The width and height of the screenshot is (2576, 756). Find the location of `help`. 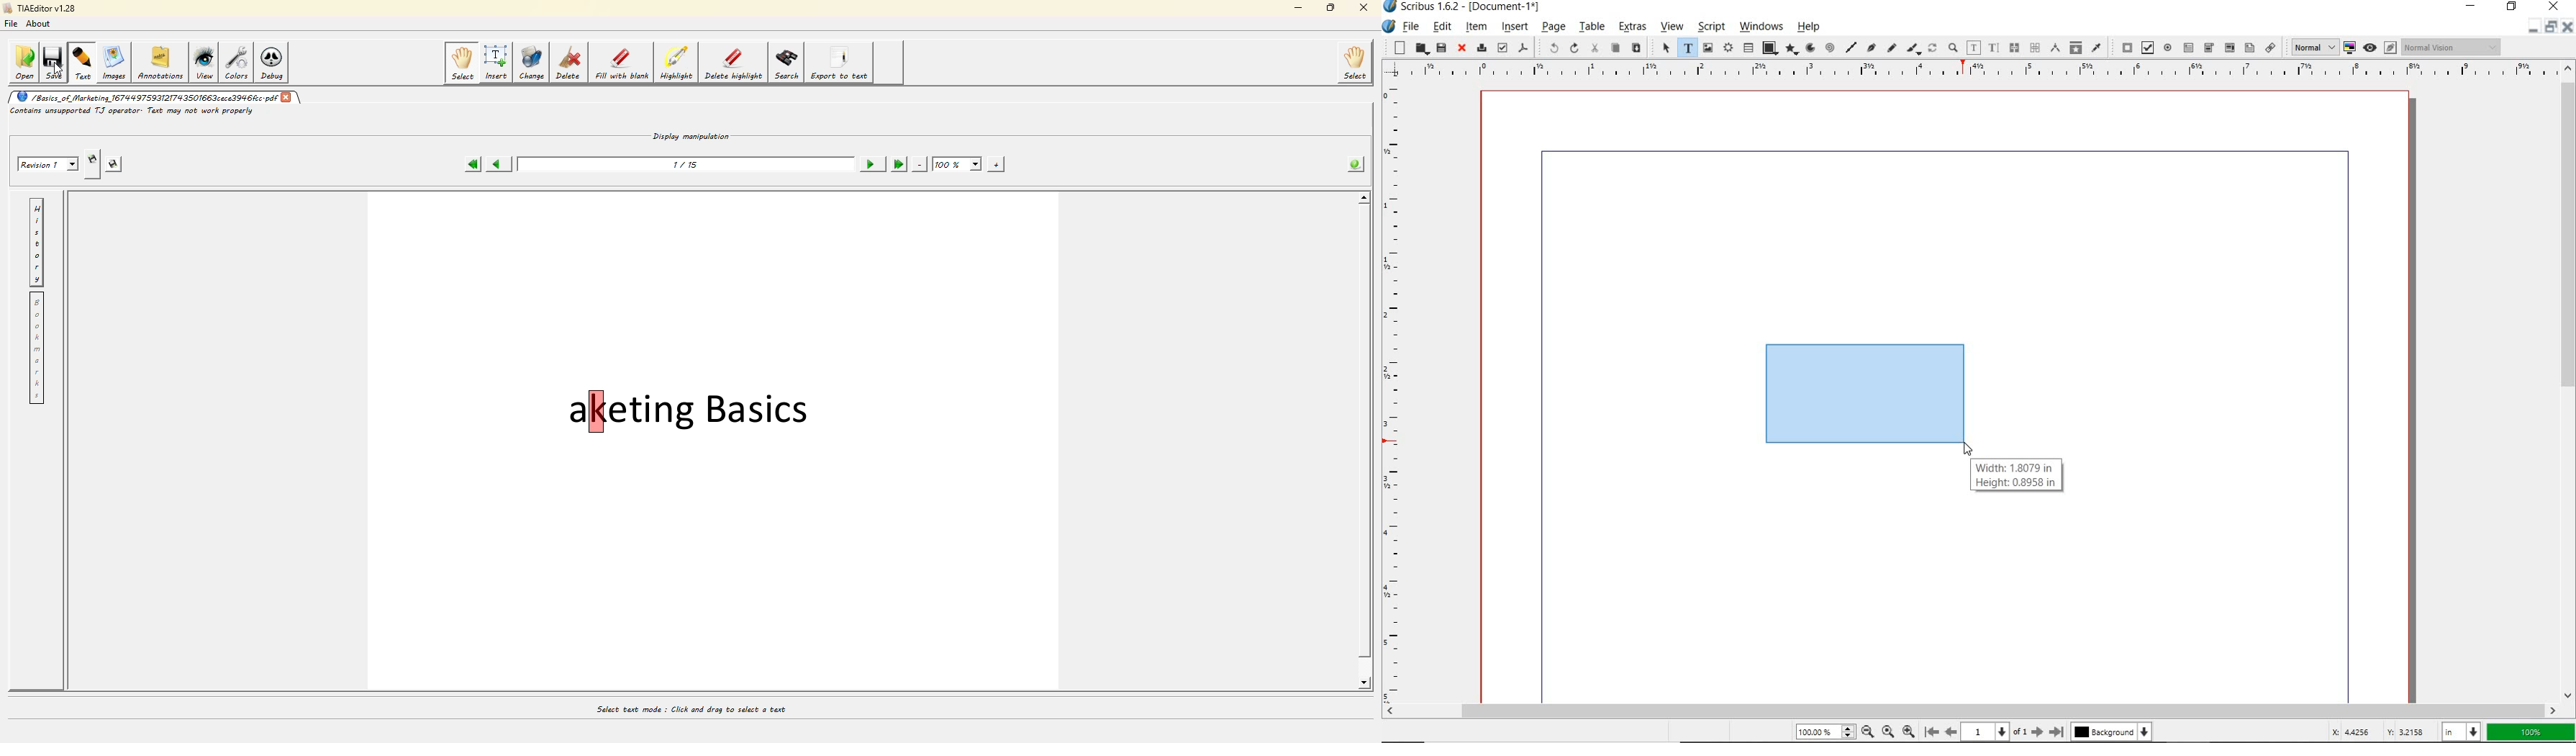

help is located at coordinates (1808, 28).